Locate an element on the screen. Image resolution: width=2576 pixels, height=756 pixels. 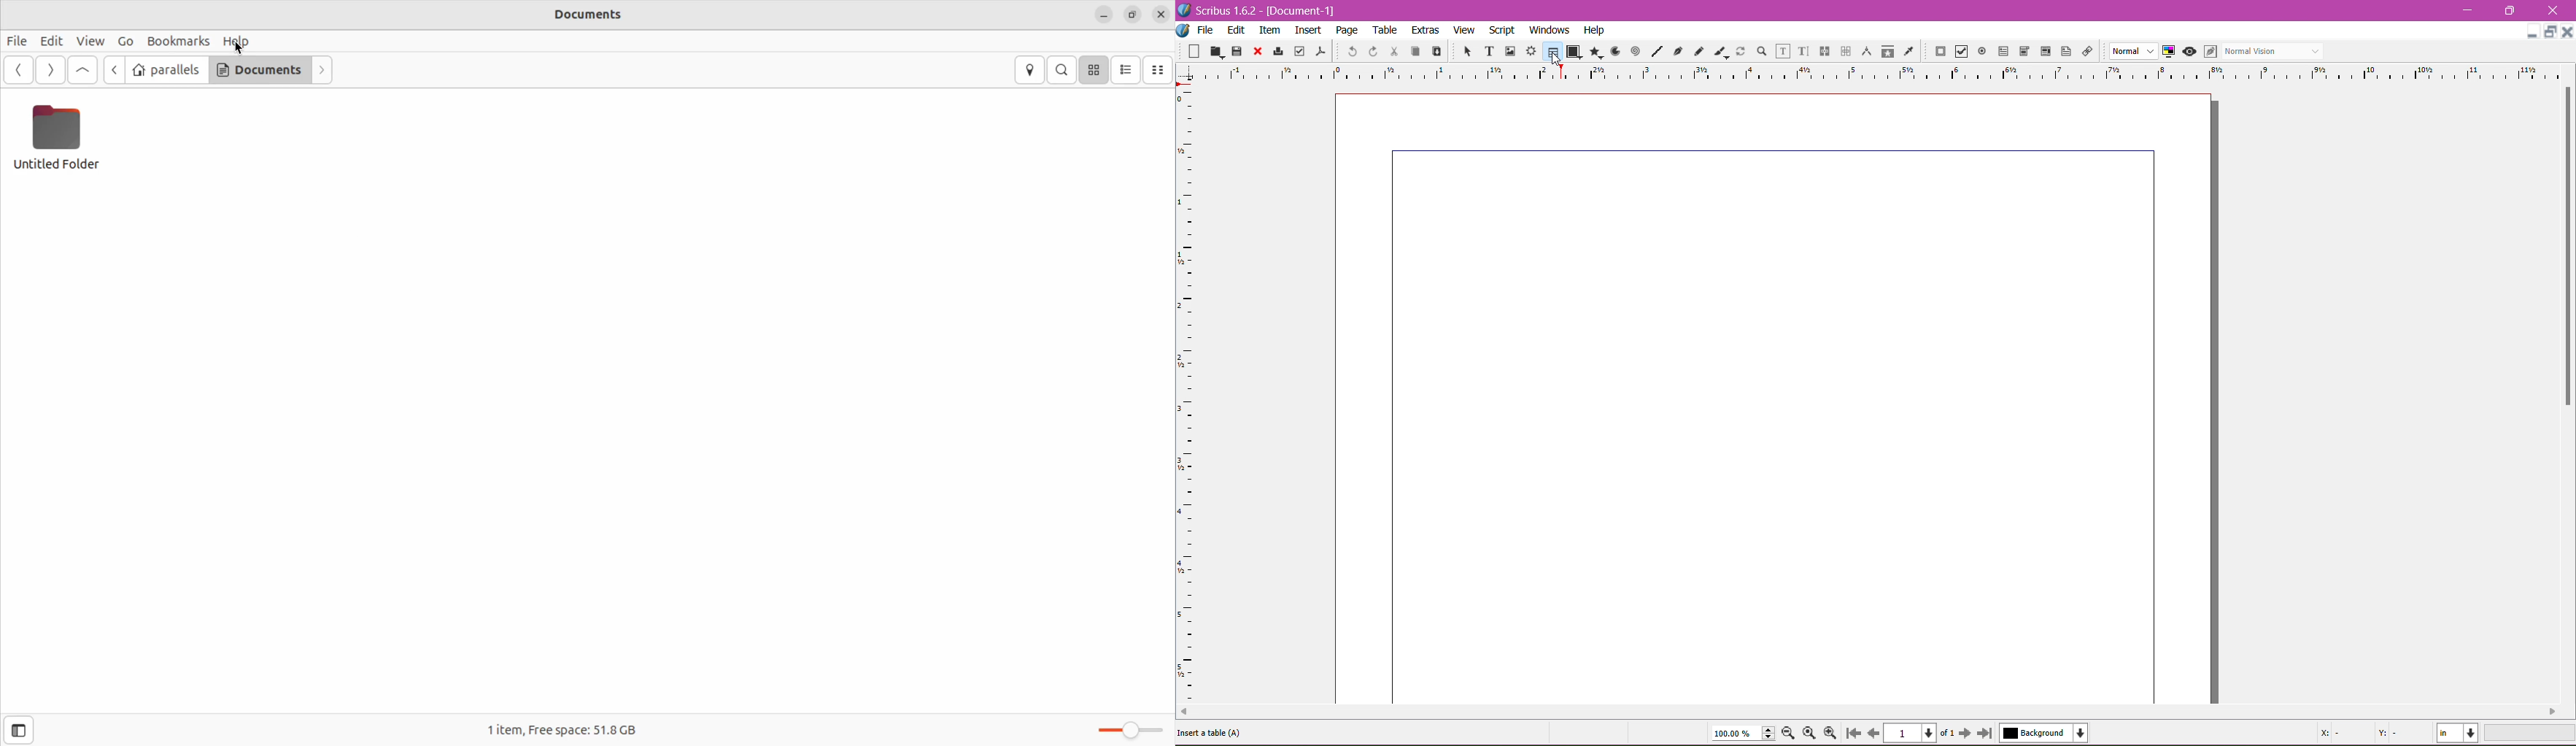
Current Page is located at coordinates (1912, 731).